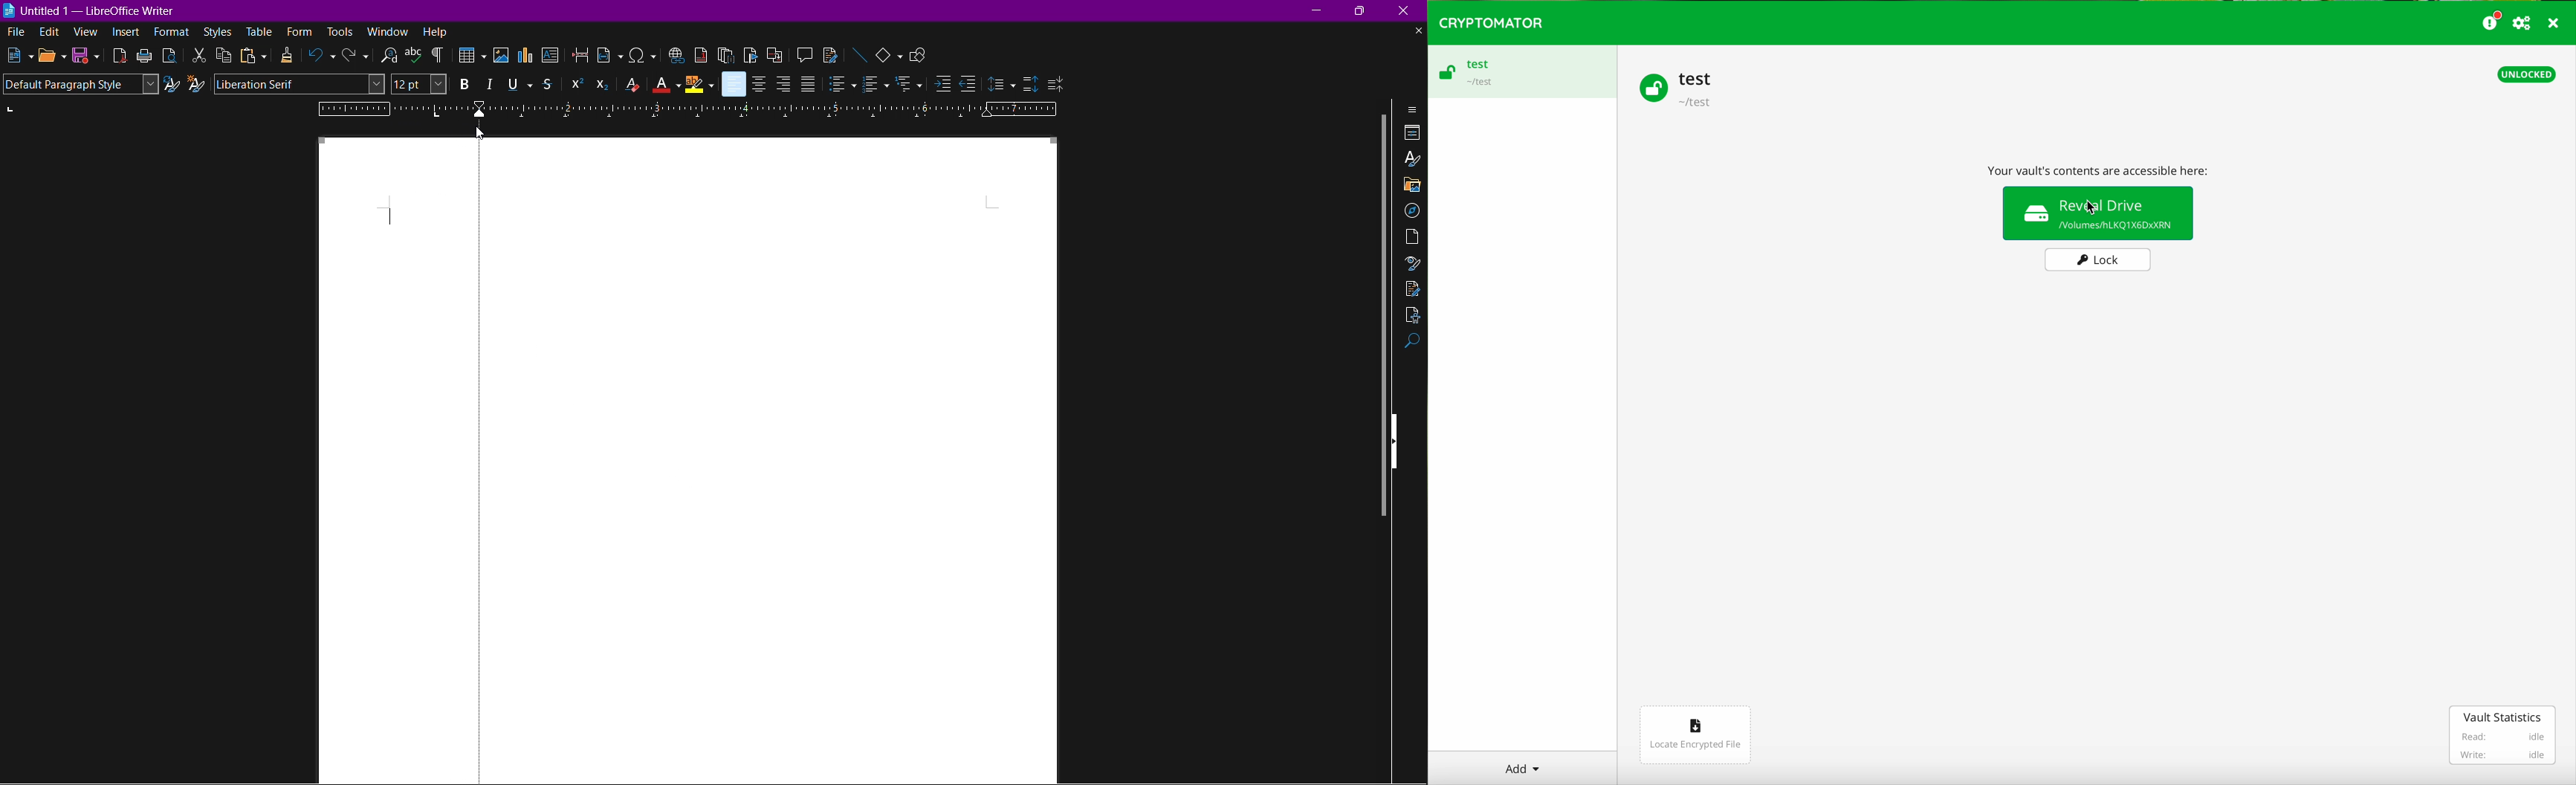 The width and height of the screenshot is (2576, 812). Describe the element at coordinates (260, 30) in the screenshot. I see `table` at that location.